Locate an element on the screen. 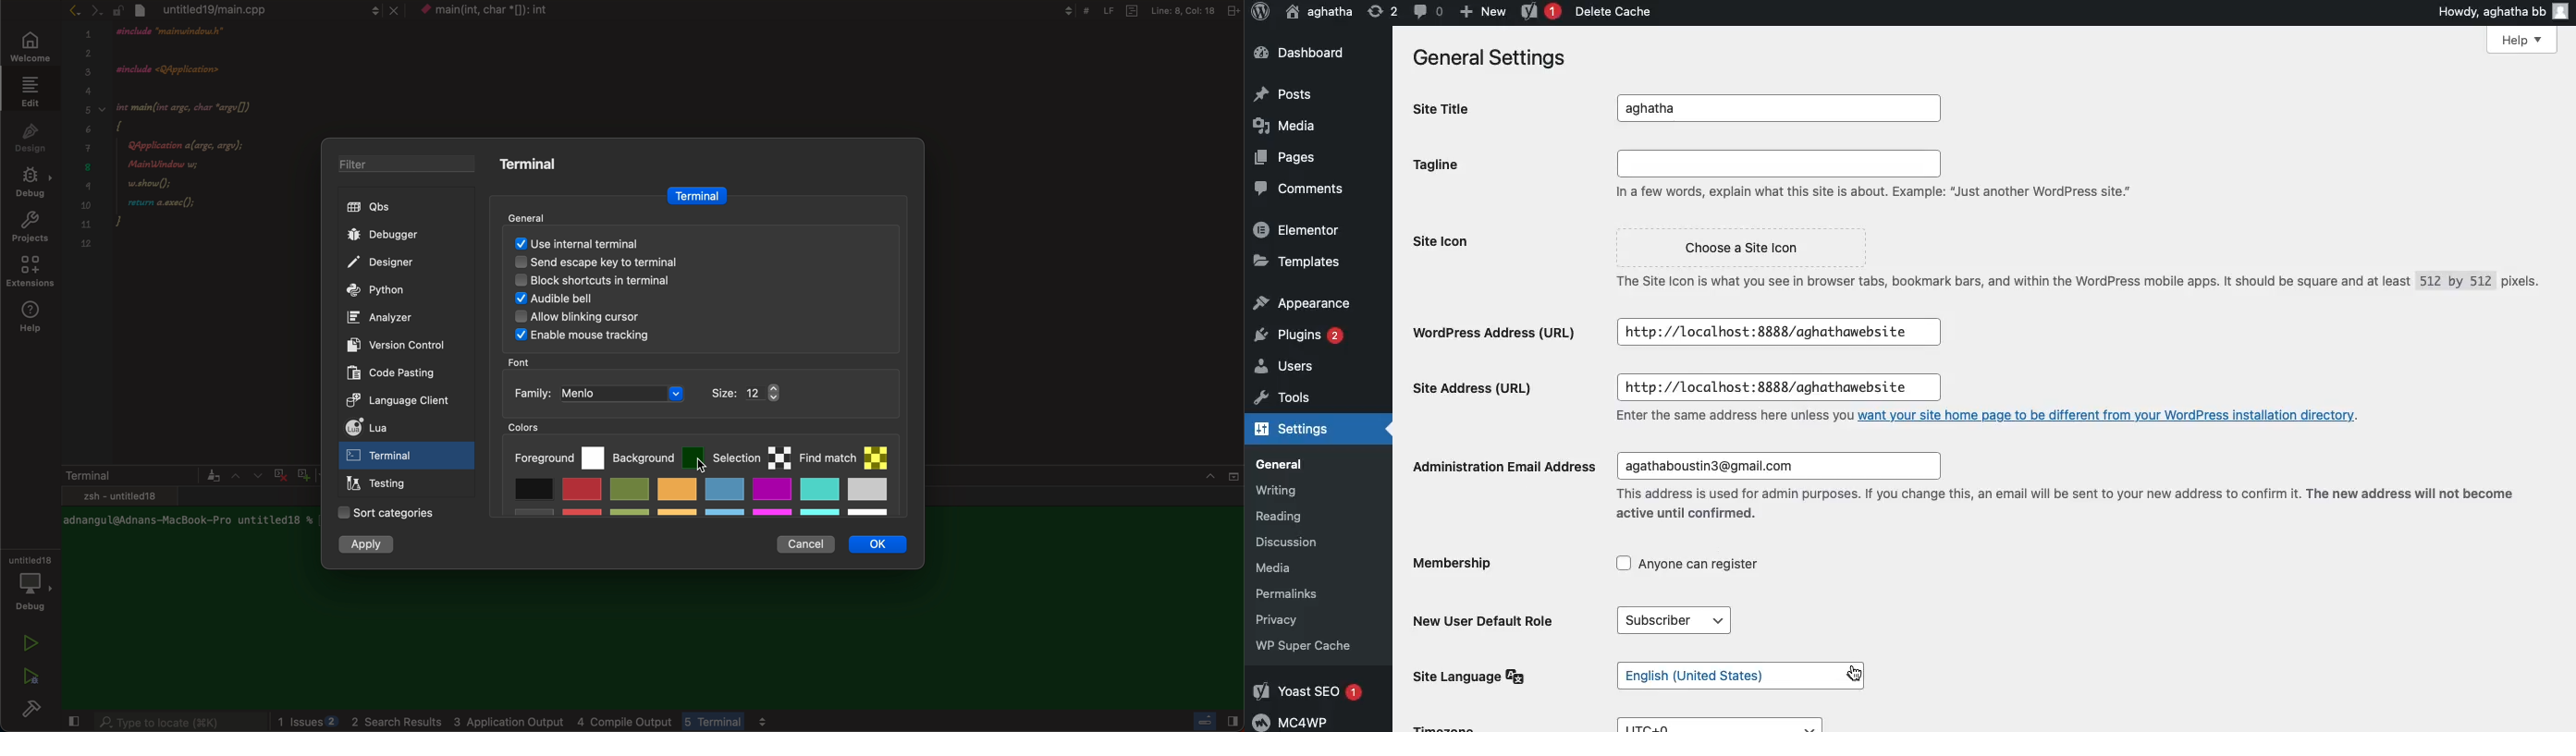 Image resolution: width=2576 pixels, height=756 pixels. allow blinking is located at coordinates (658, 319).